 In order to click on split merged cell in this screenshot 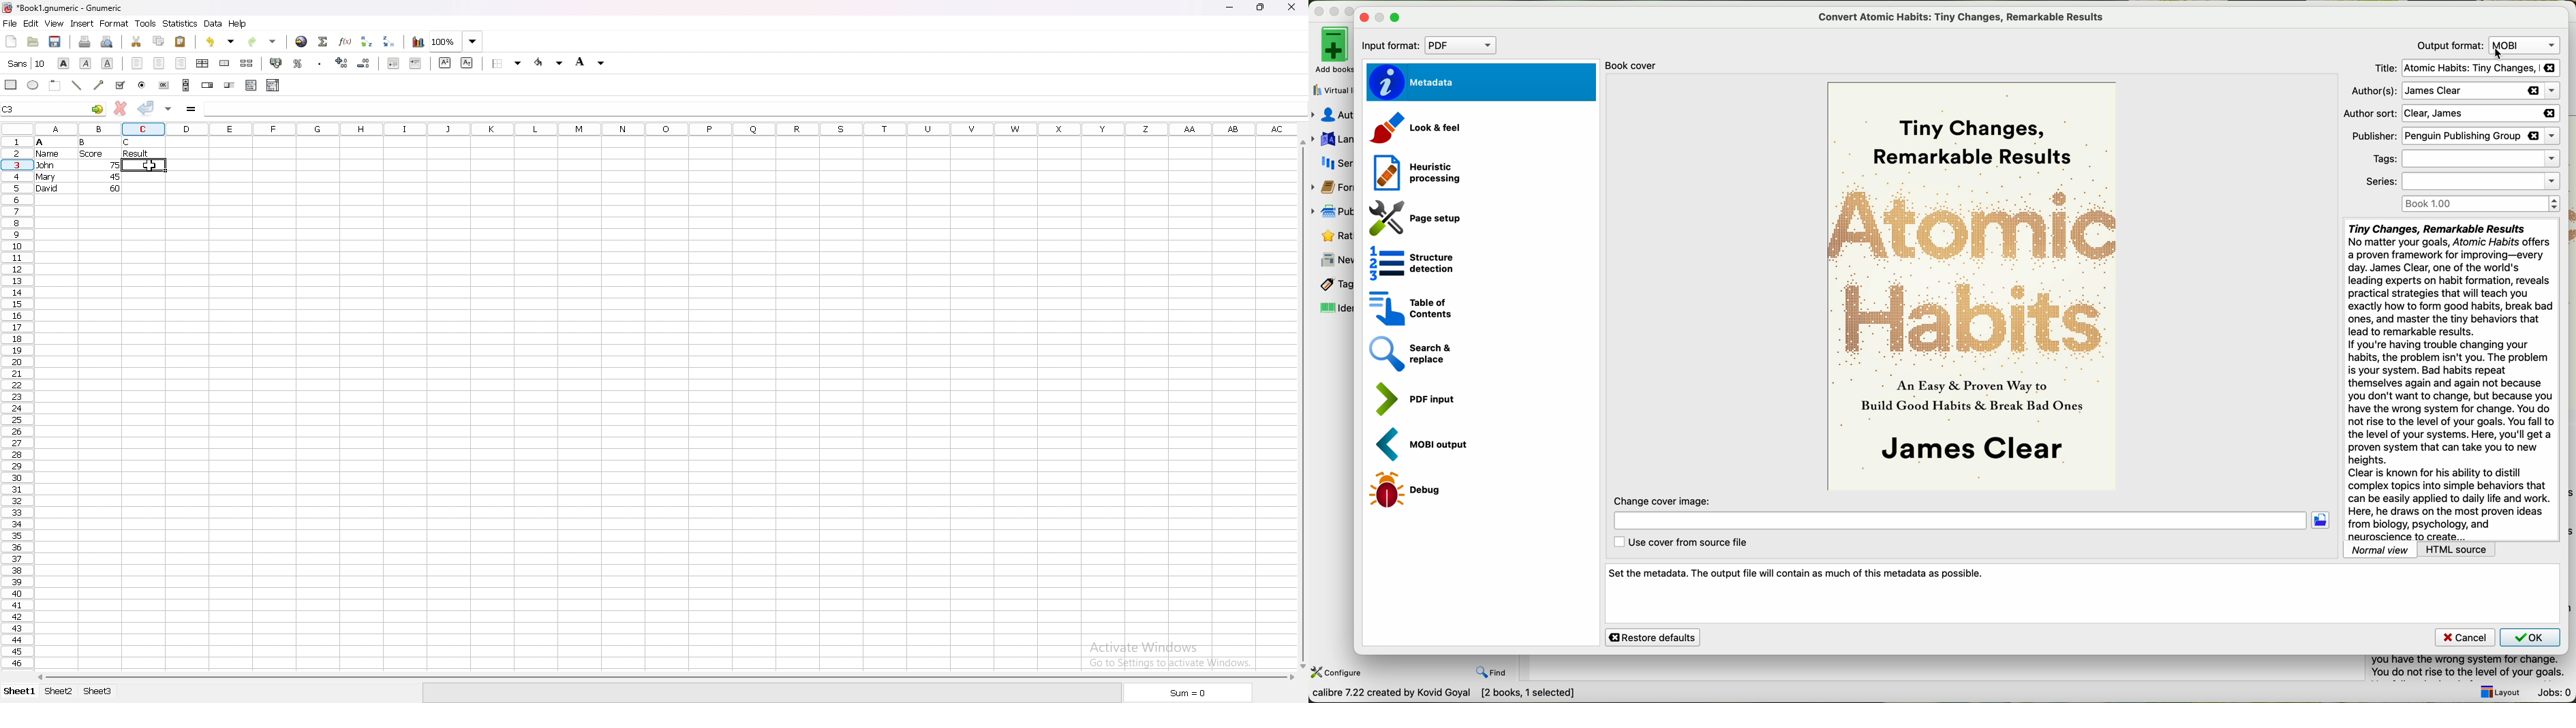, I will do `click(247, 63)`.